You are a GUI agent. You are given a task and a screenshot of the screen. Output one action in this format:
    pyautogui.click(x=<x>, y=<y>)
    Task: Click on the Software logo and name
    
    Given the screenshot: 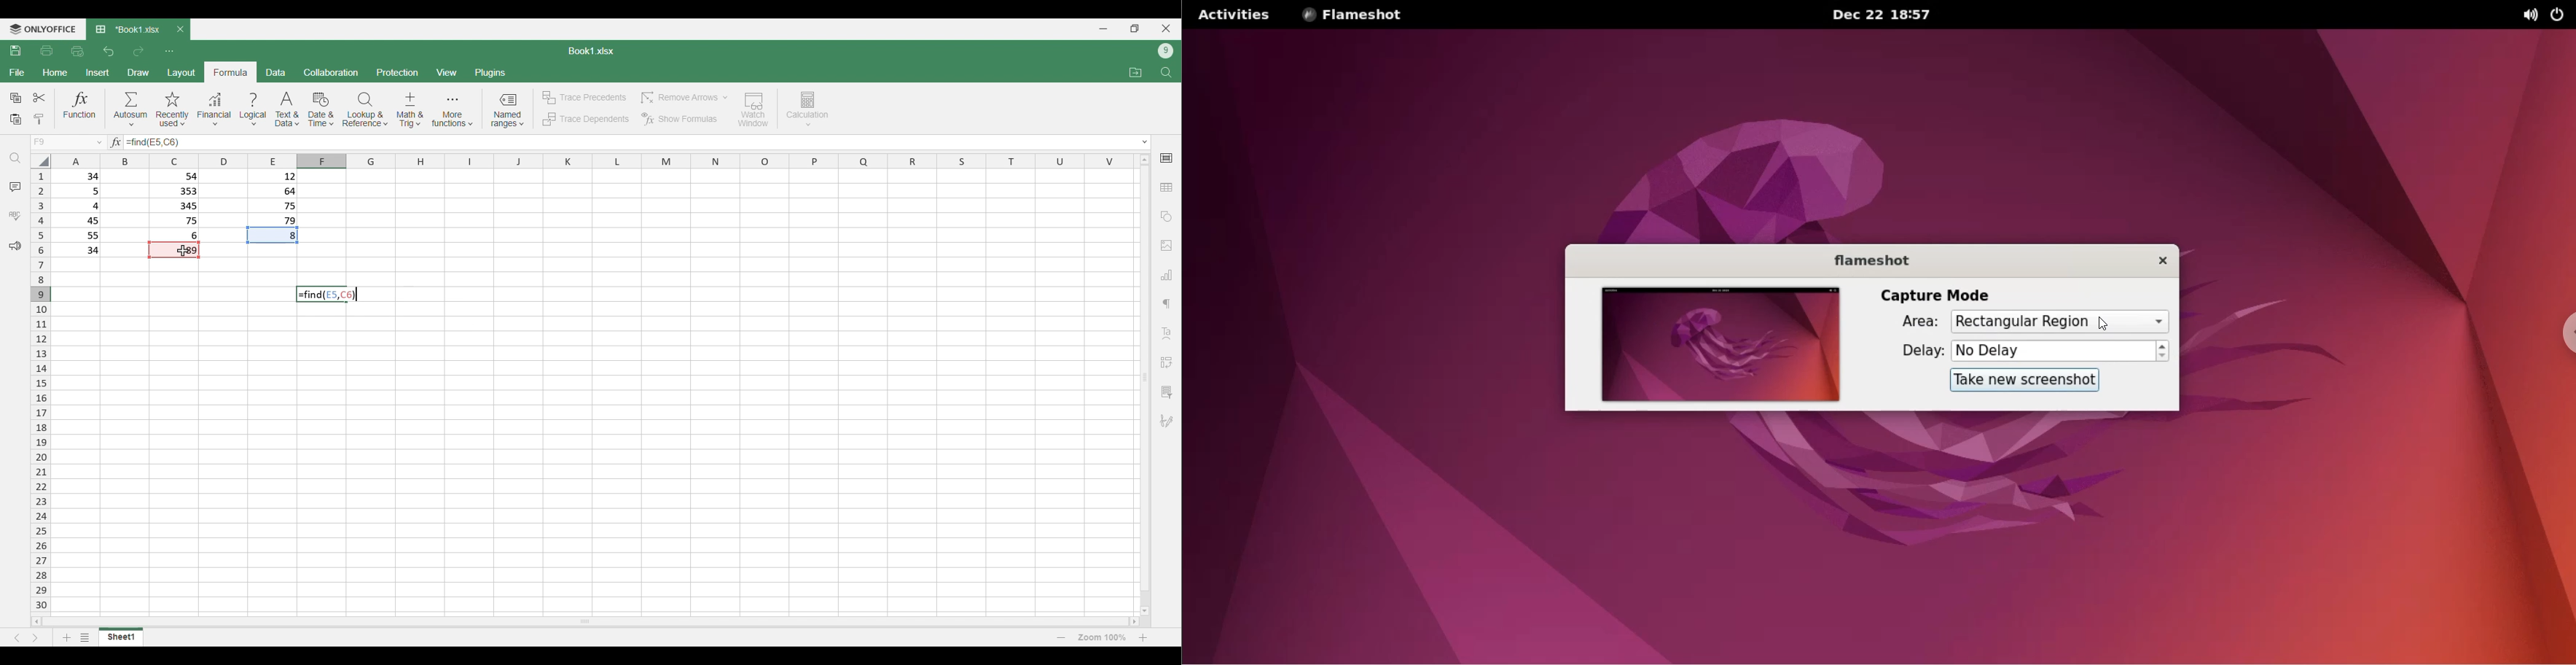 What is the action you would take?
    pyautogui.click(x=42, y=30)
    